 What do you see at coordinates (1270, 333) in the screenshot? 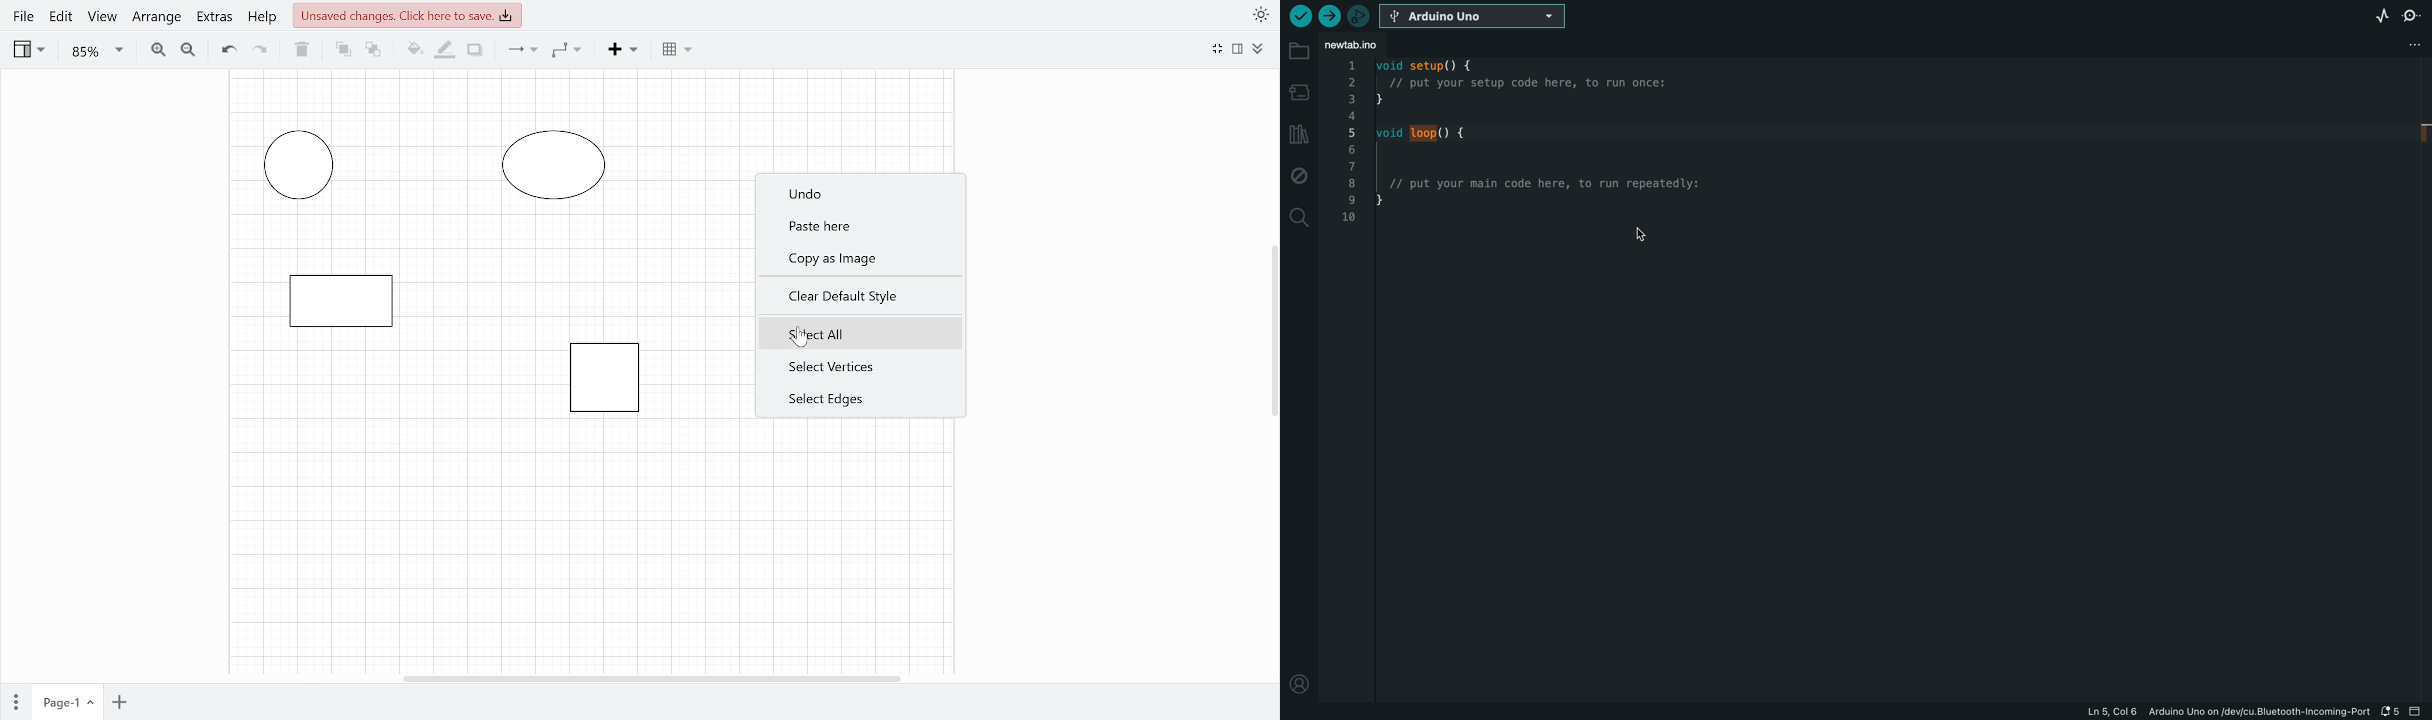
I see `Vertical scrollbar` at bounding box center [1270, 333].